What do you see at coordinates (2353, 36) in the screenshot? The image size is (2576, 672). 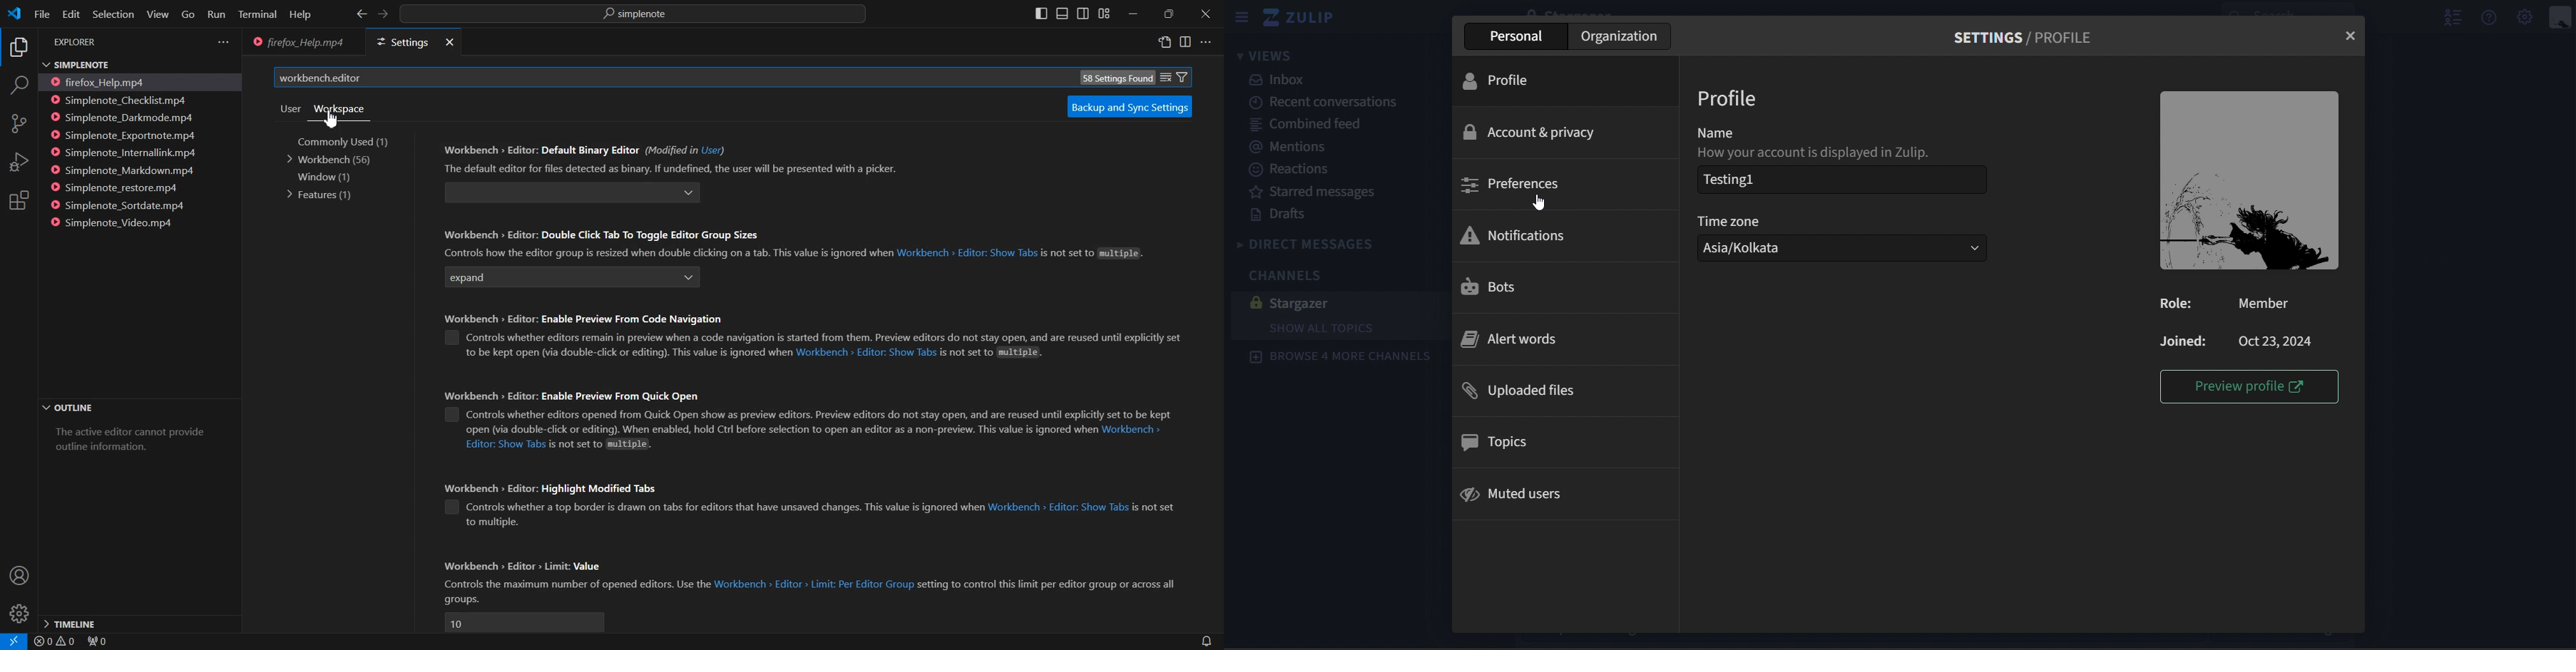 I see `close` at bounding box center [2353, 36].